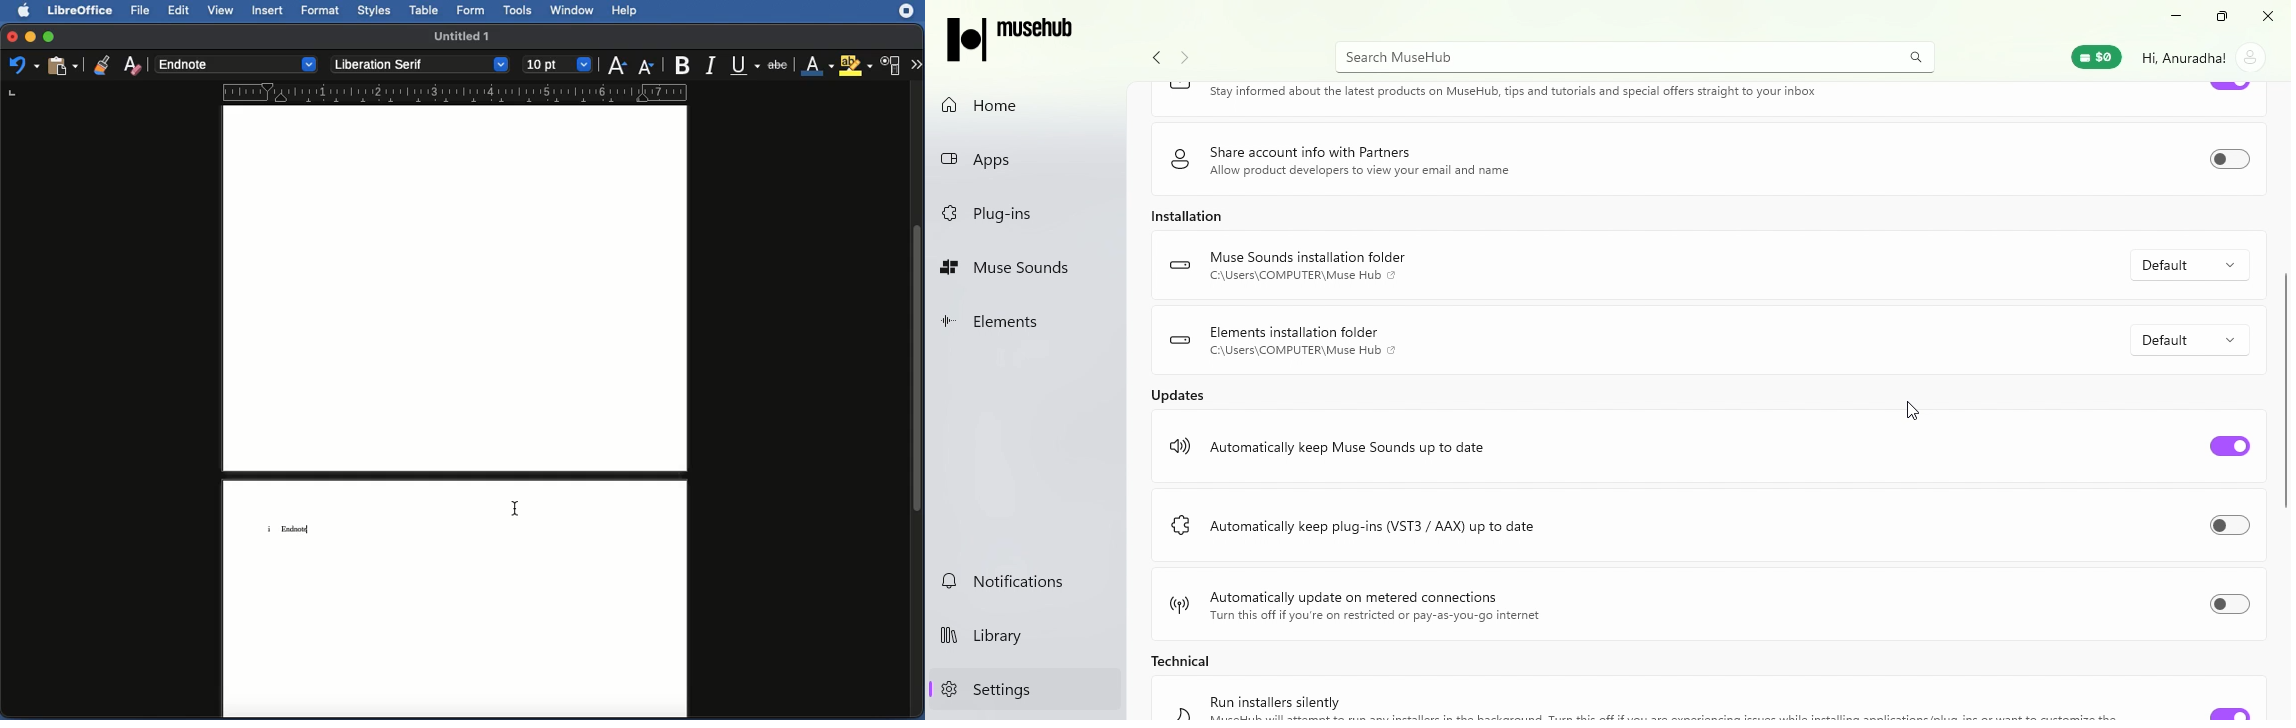 Image resolution: width=2296 pixels, height=728 pixels. Describe the element at coordinates (1025, 324) in the screenshot. I see `Elements` at that location.